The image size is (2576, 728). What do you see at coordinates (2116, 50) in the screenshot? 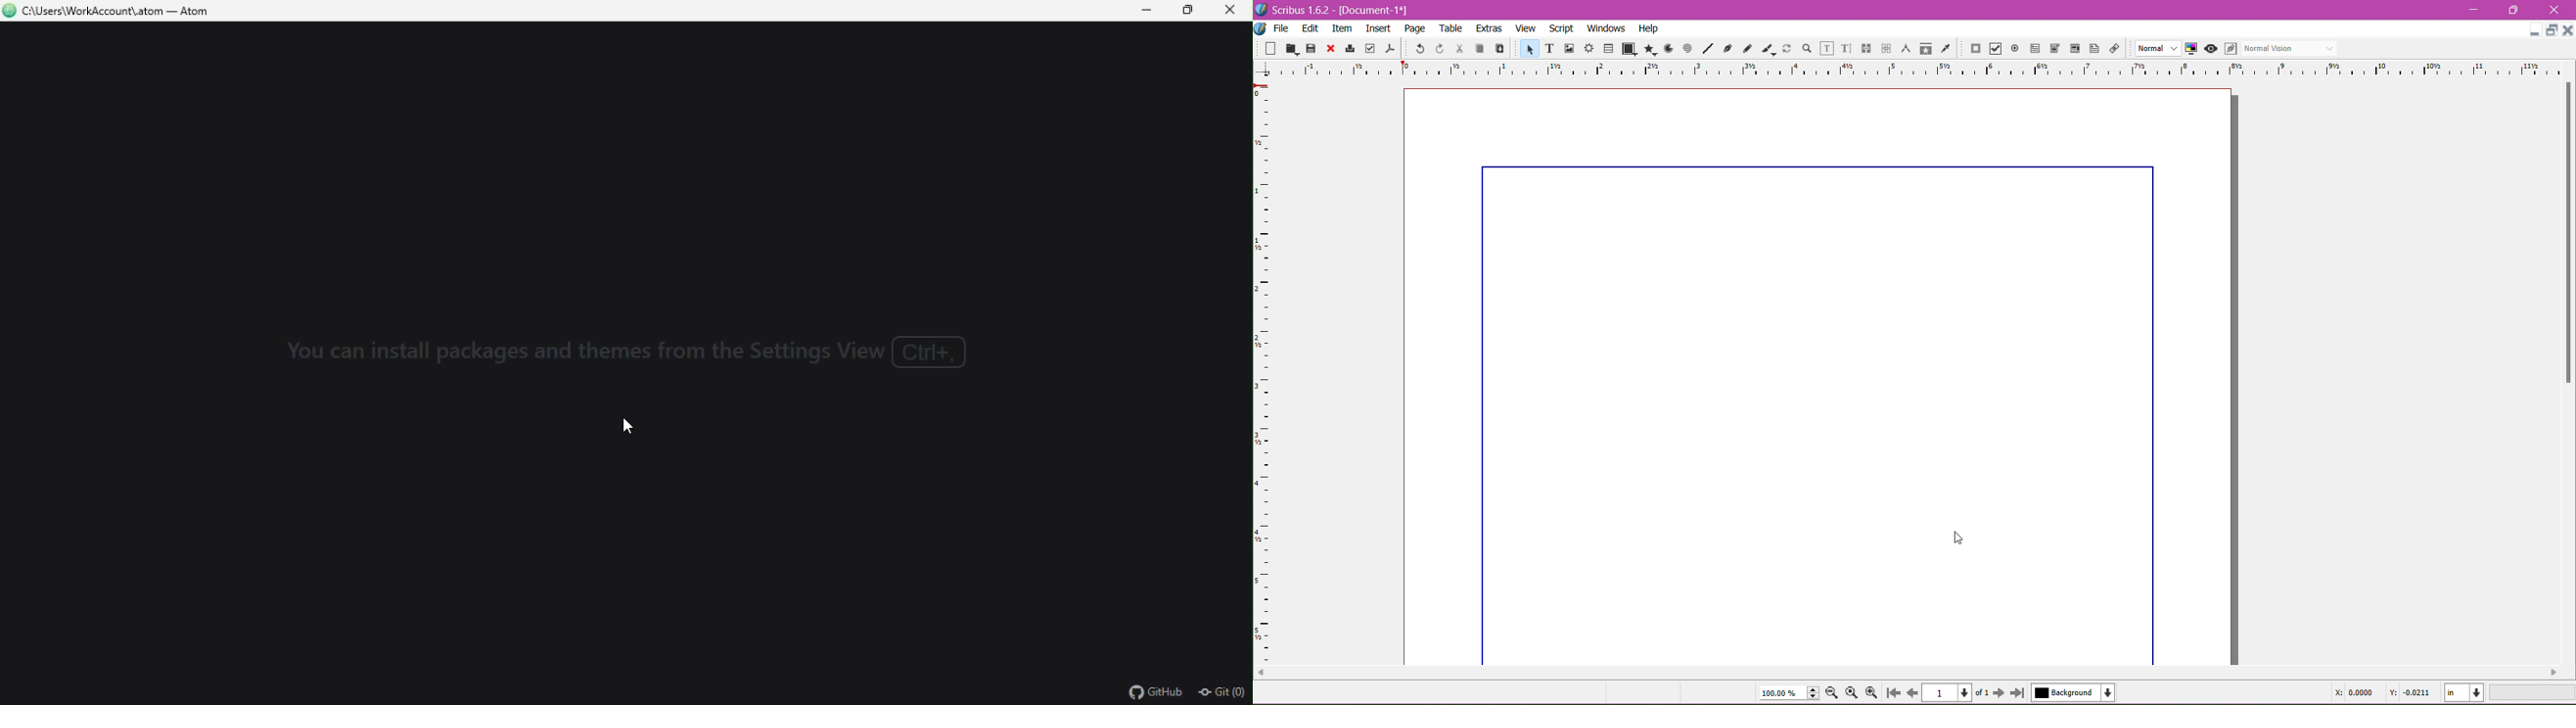
I see `Link Annotation` at bounding box center [2116, 50].